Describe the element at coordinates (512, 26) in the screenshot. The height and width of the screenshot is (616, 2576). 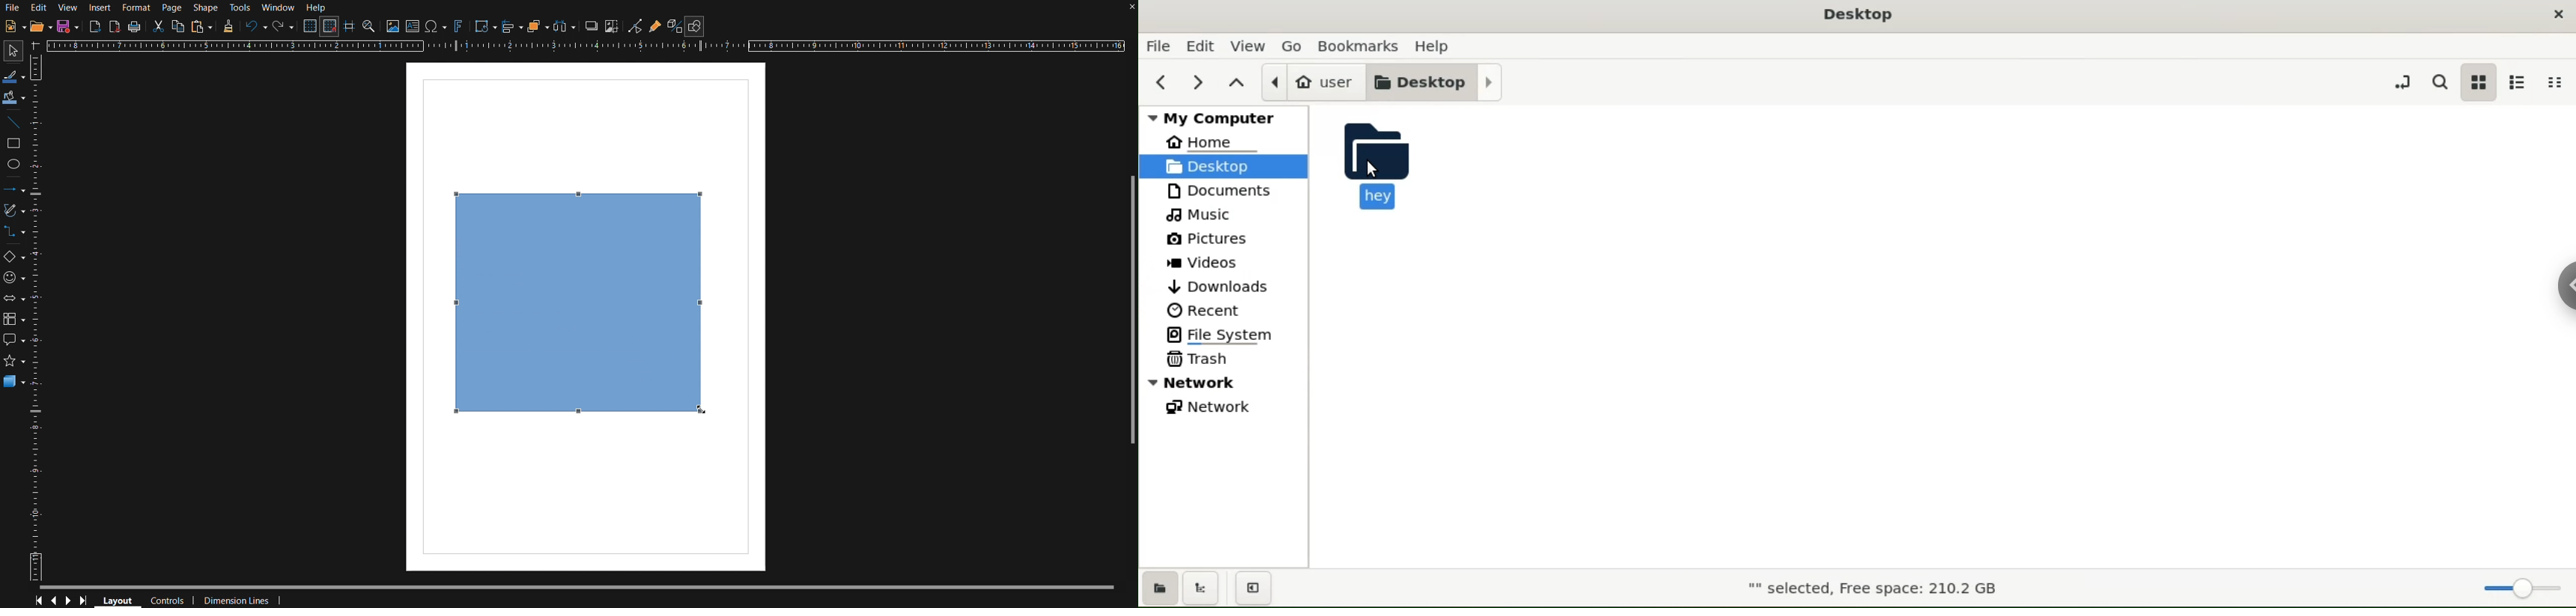
I see `Align Objects` at that location.